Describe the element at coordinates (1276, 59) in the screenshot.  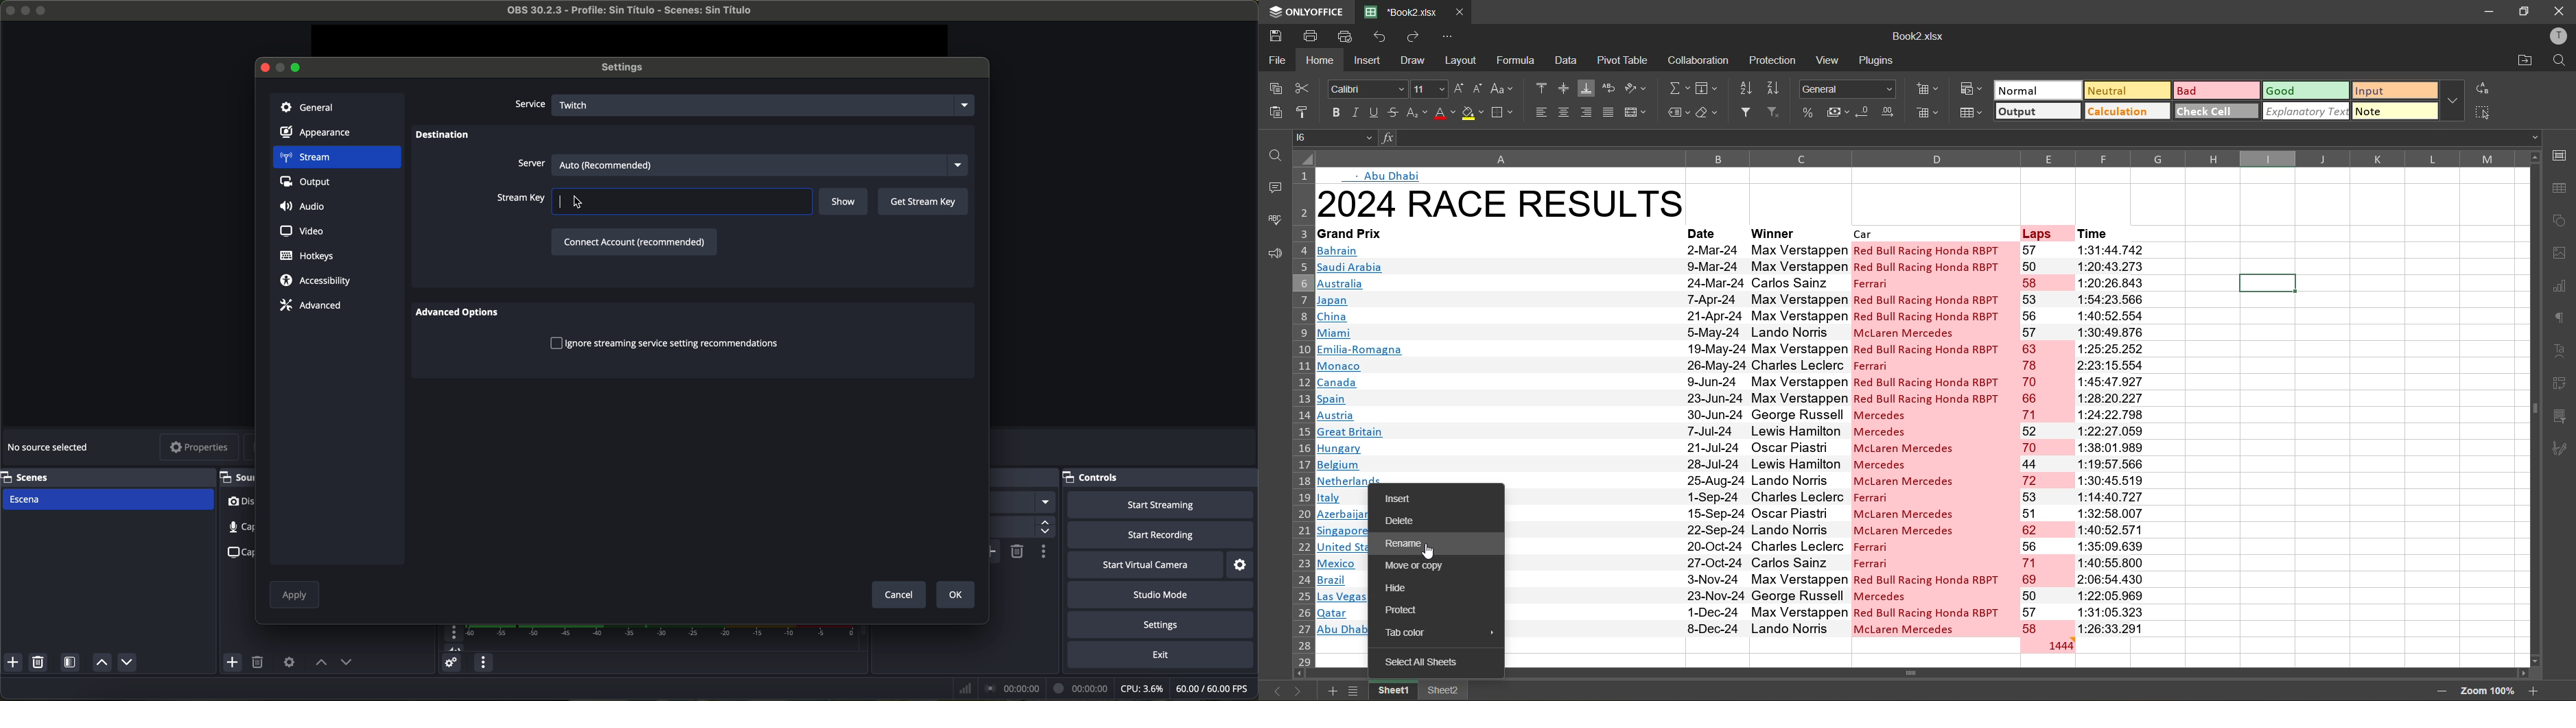
I see `file` at that location.